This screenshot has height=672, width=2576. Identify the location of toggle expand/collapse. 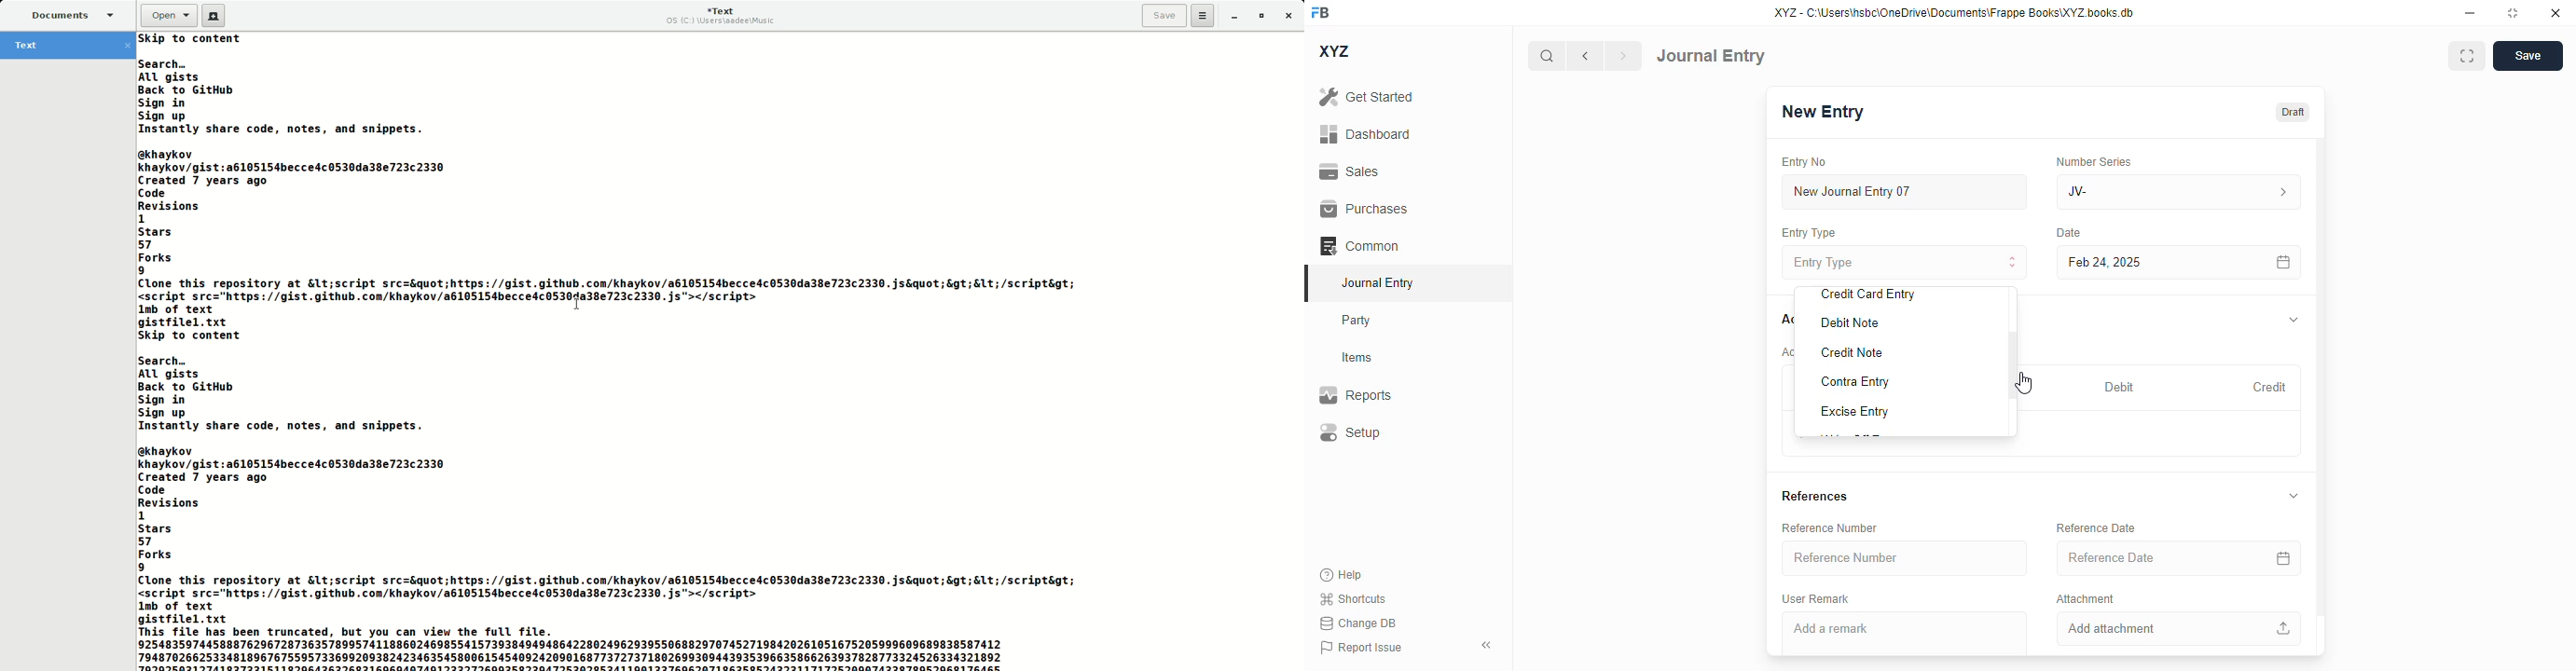
(2294, 319).